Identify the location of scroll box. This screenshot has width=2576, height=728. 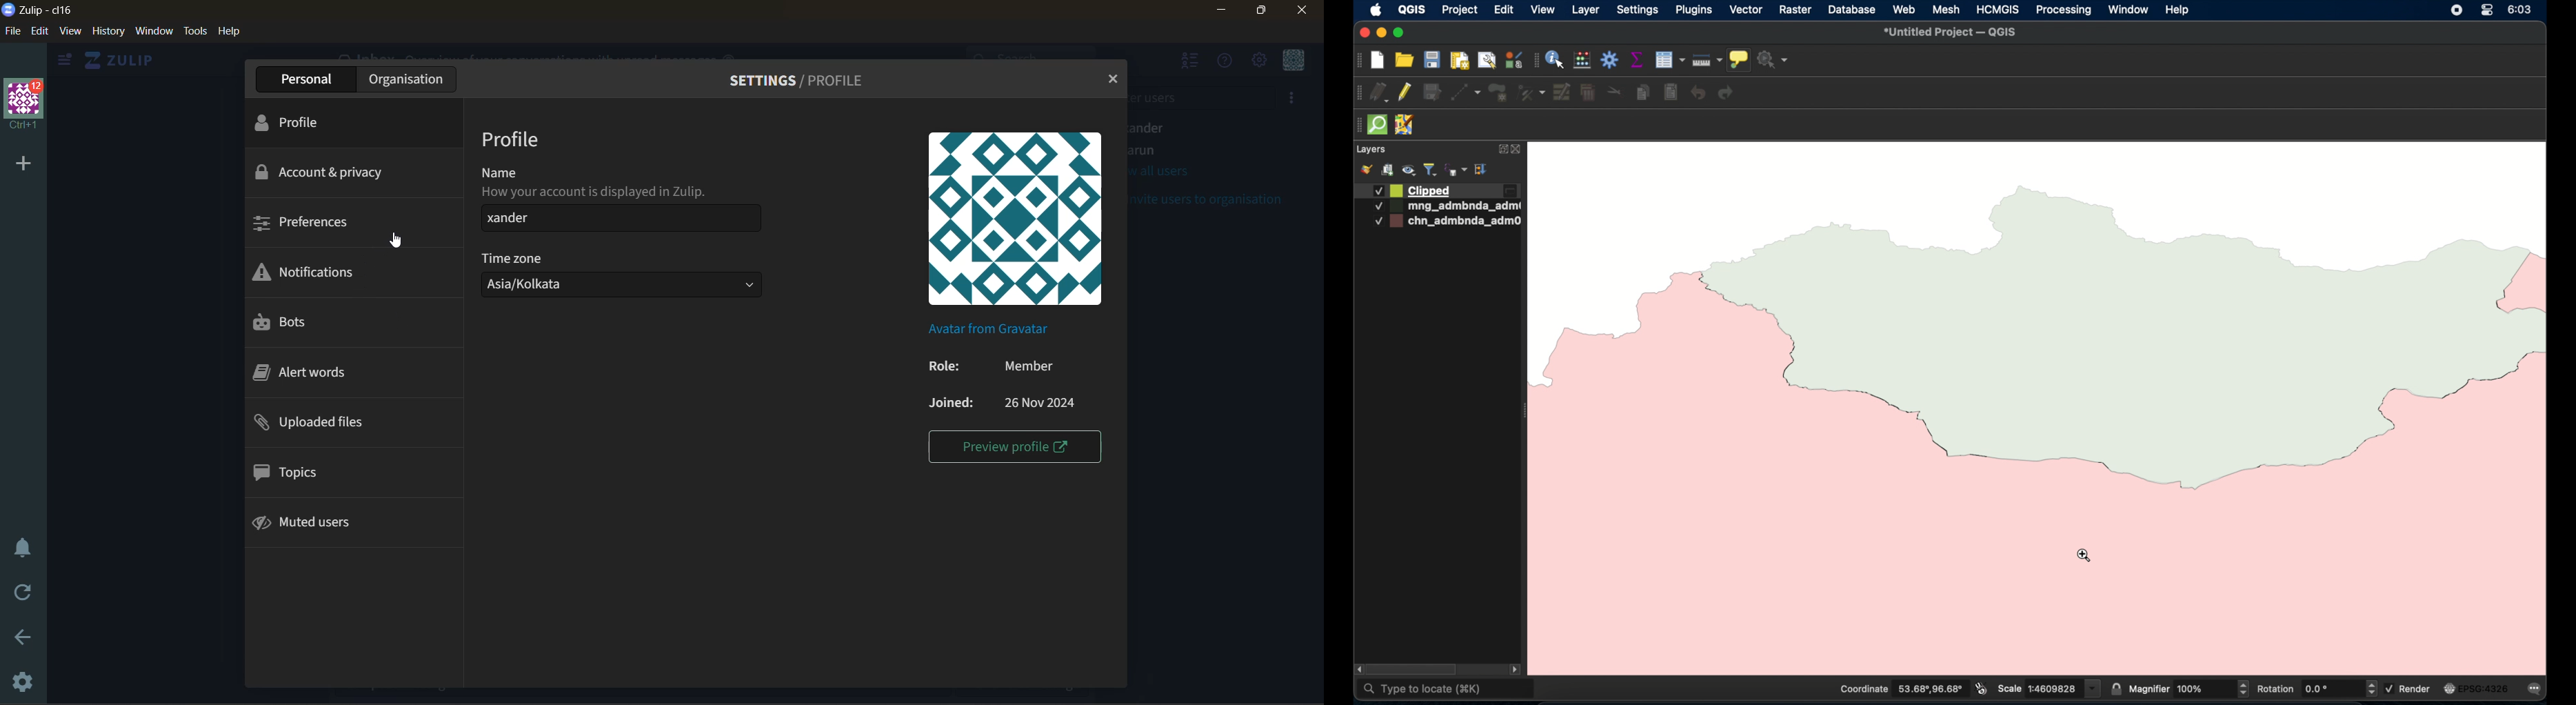
(1414, 670).